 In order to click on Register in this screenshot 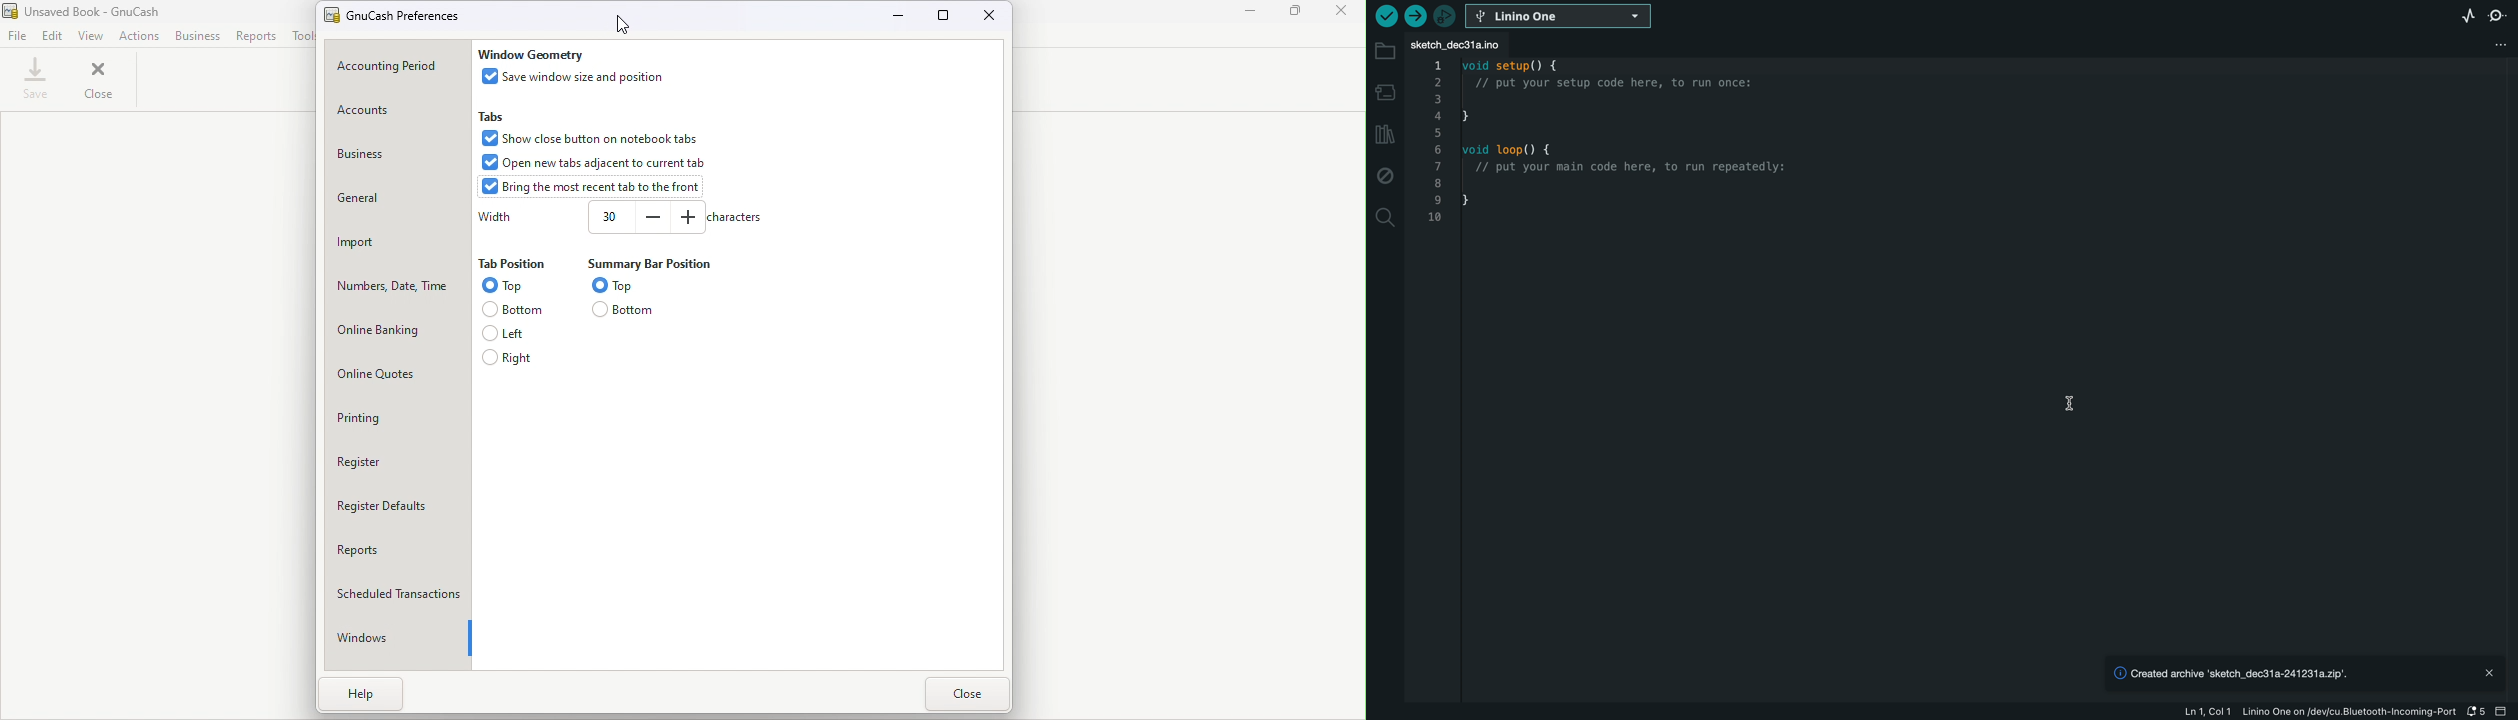, I will do `click(398, 460)`.